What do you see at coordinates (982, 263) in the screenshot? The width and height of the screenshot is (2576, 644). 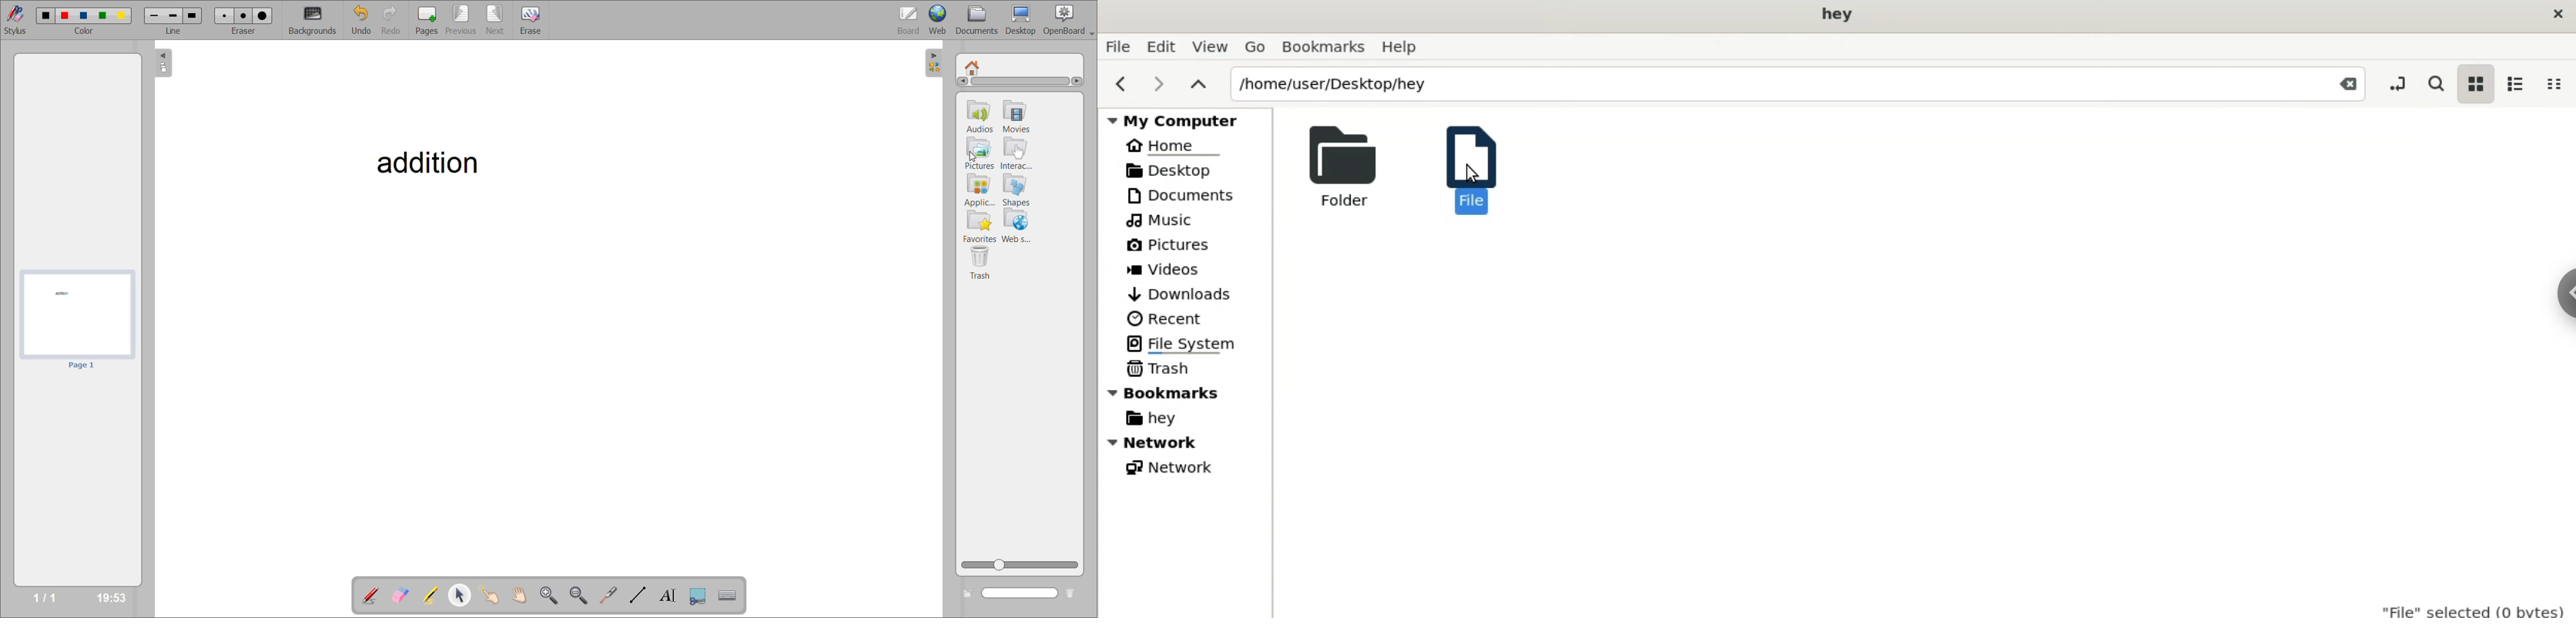 I see `trash` at bounding box center [982, 263].